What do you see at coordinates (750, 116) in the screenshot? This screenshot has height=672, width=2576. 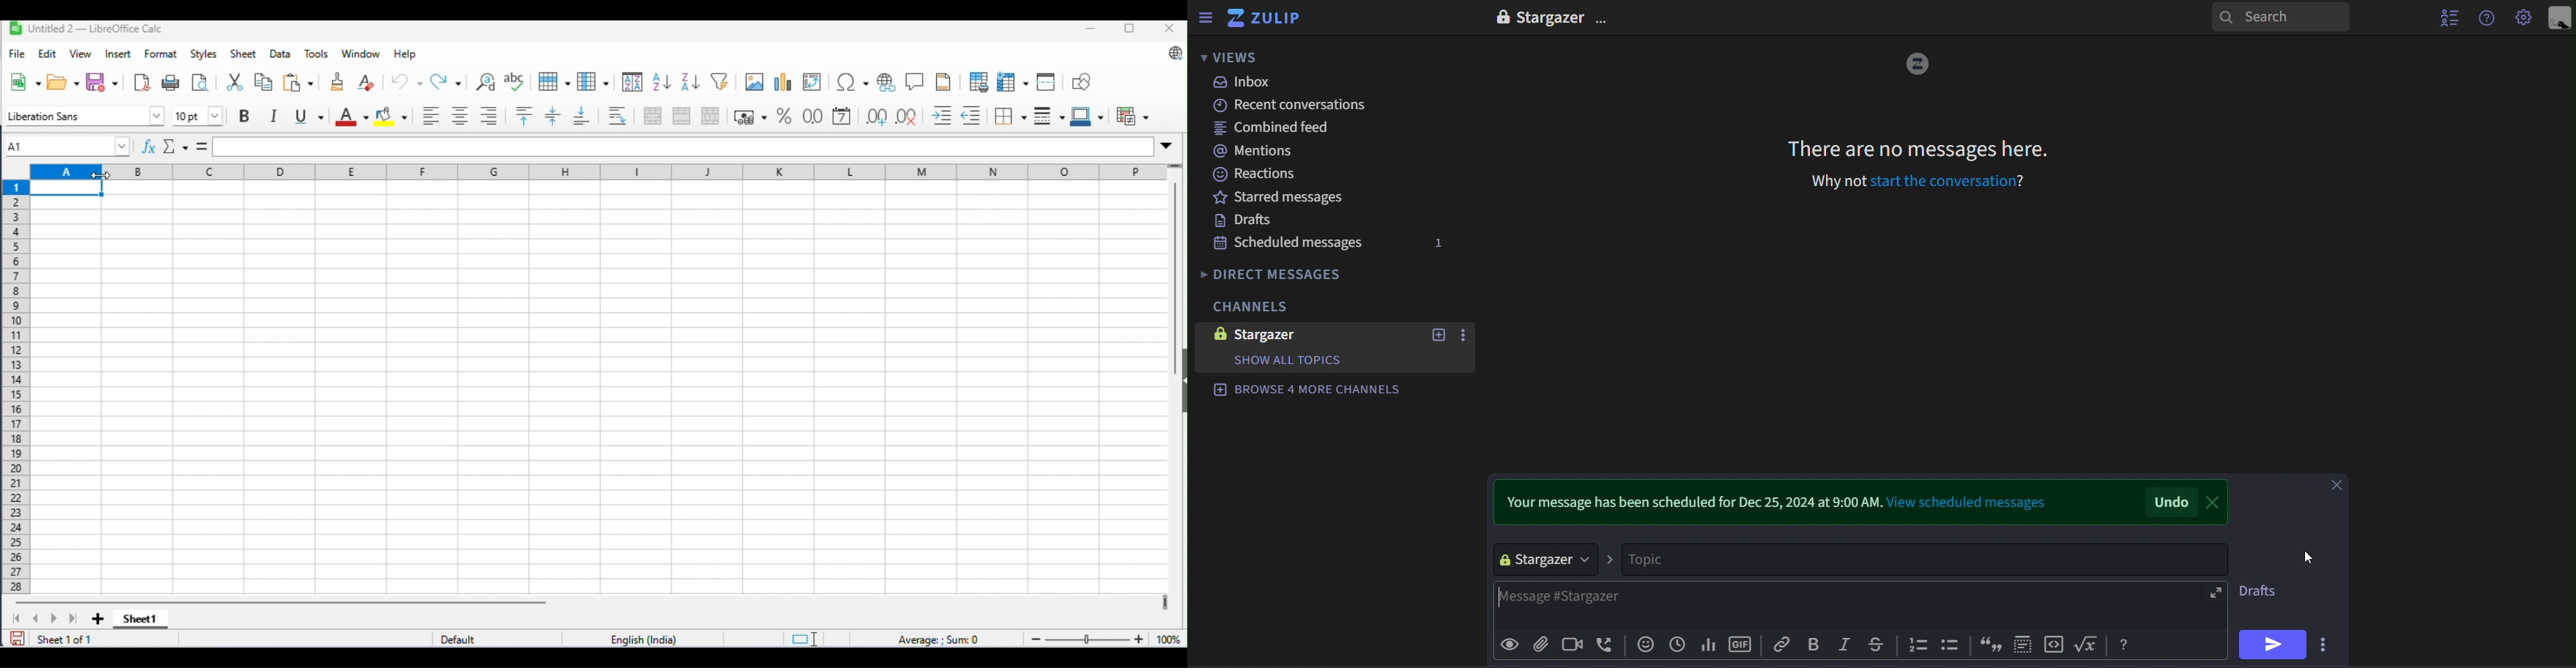 I see `format as percent` at bounding box center [750, 116].